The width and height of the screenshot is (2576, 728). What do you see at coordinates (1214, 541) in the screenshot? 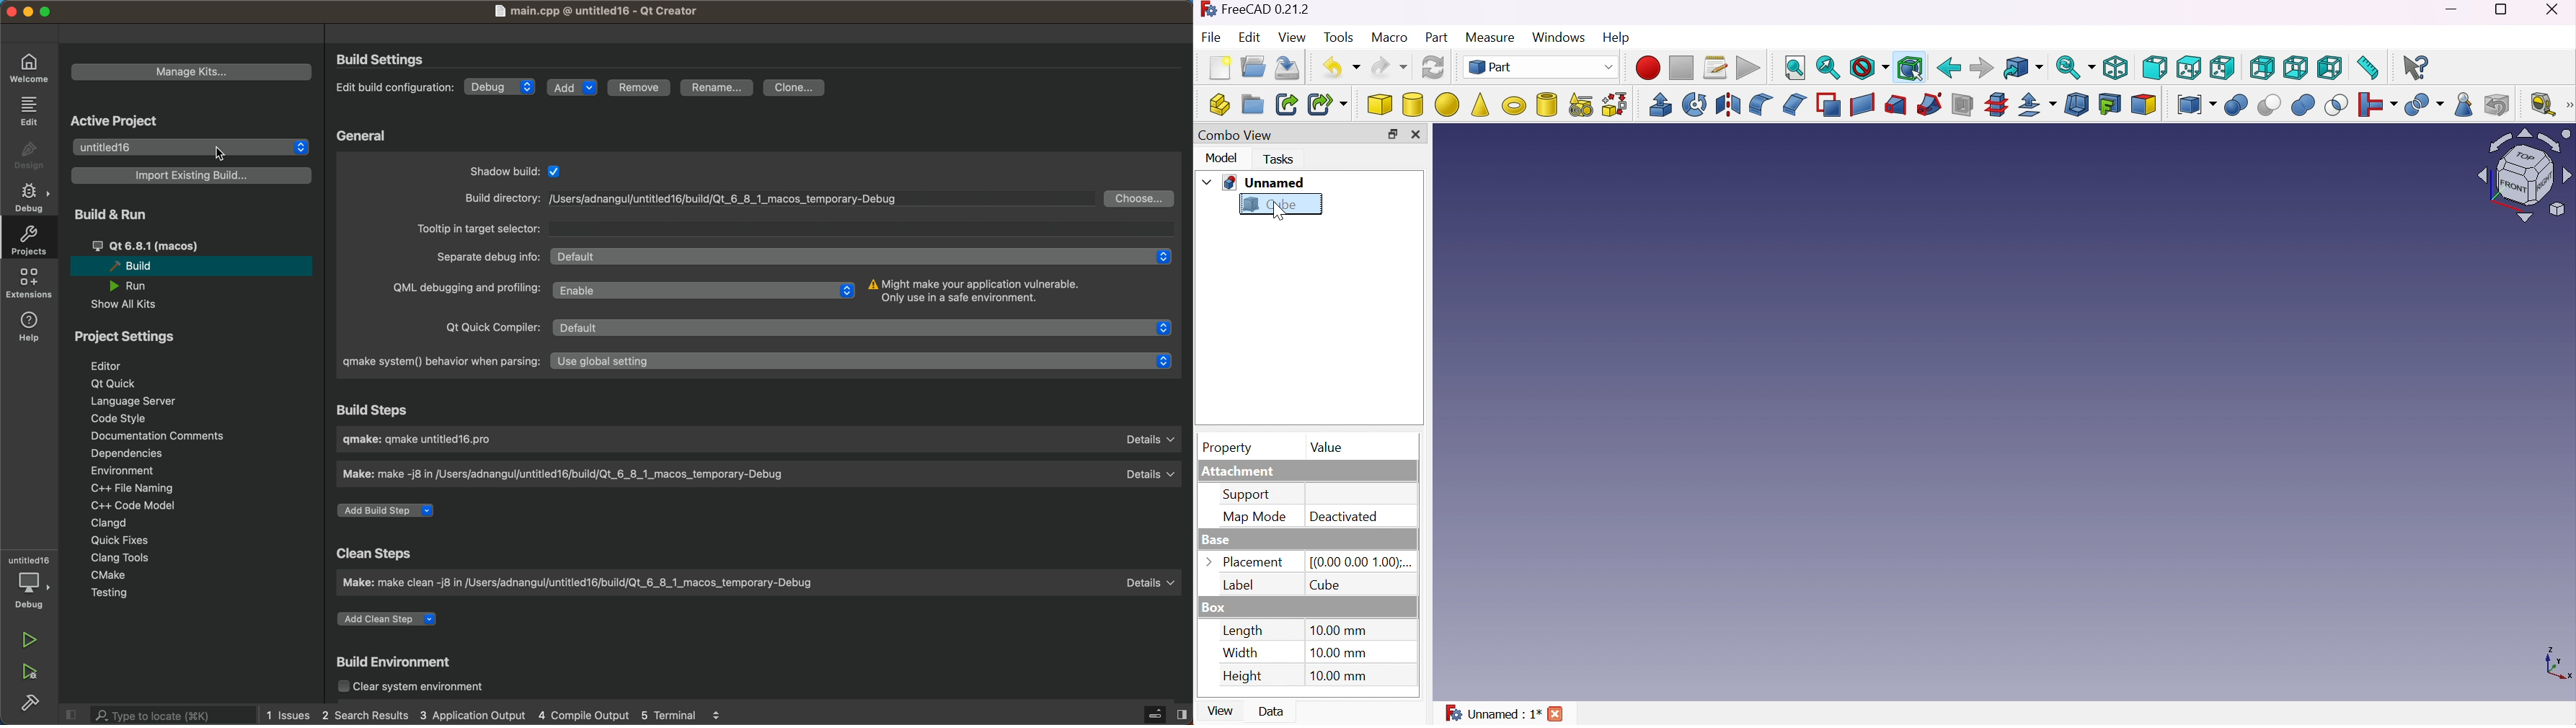
I see `Base` at bounding box center [1214, 541].